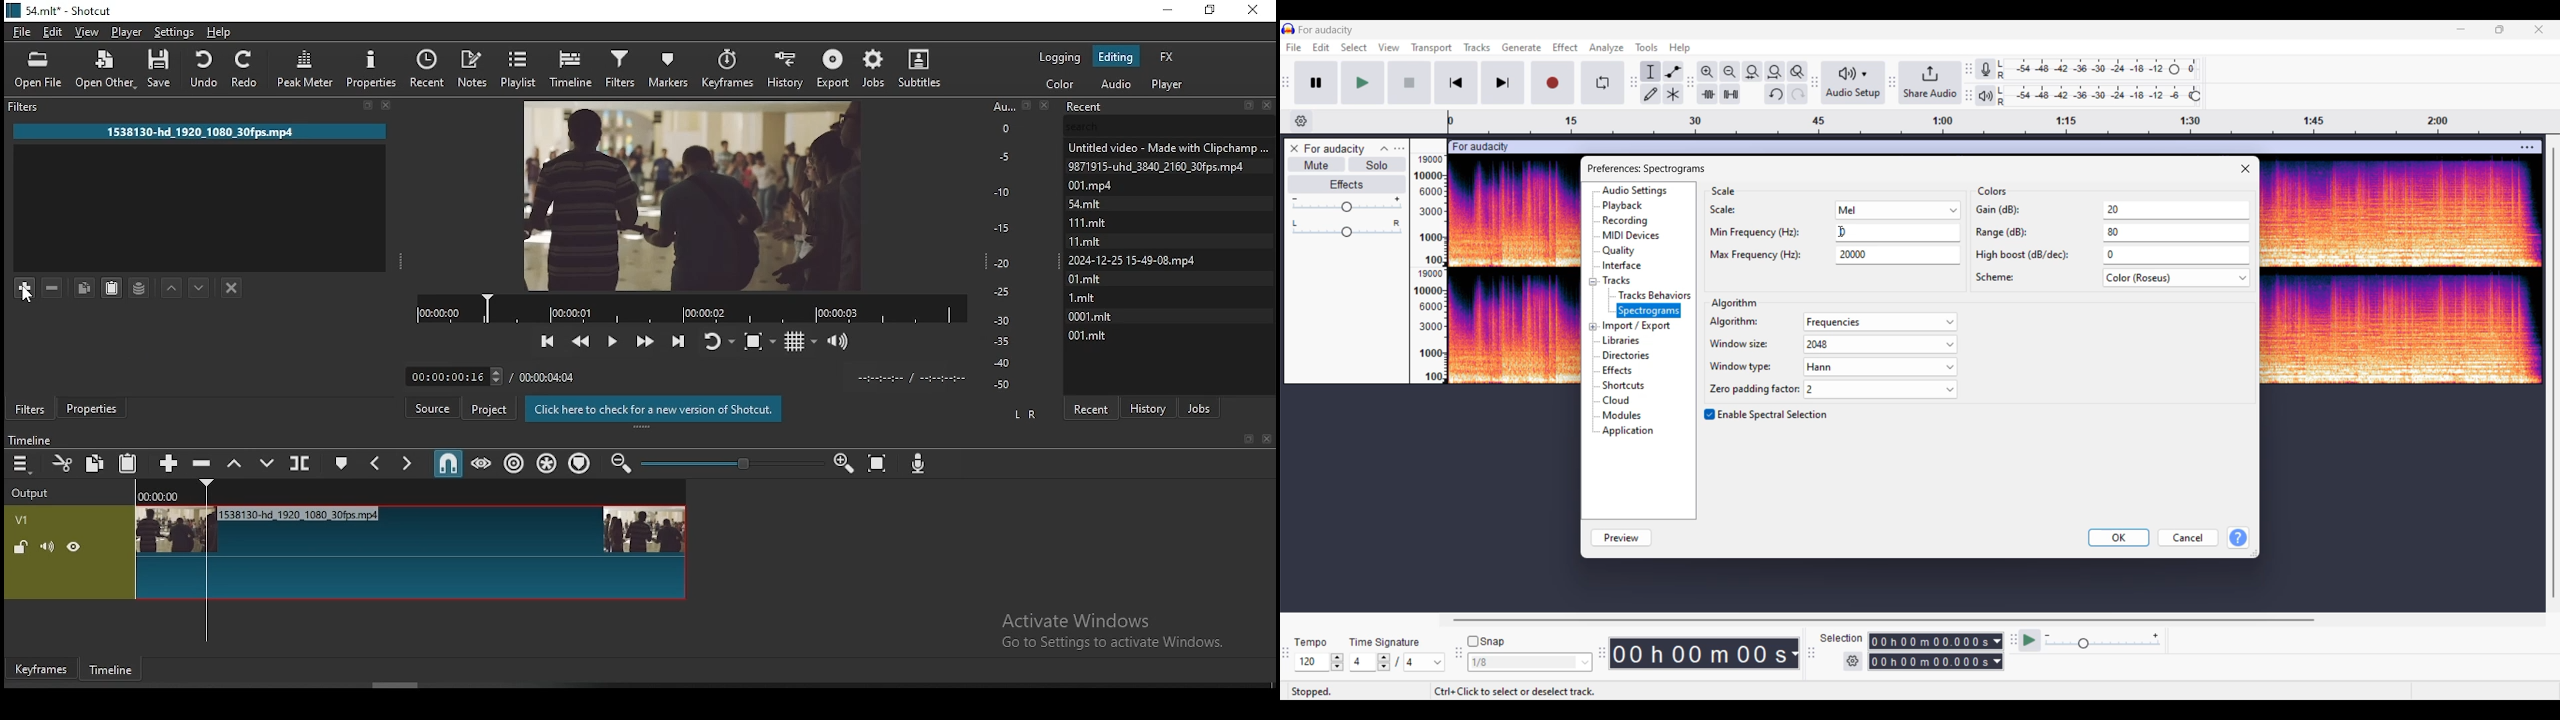 Image resolution: width=2576 pixels, height=728 pixels. What do you see at coordinates (1632, 236) in the screenshot?
I see `midi devices` at bounding box center [1632, 236].